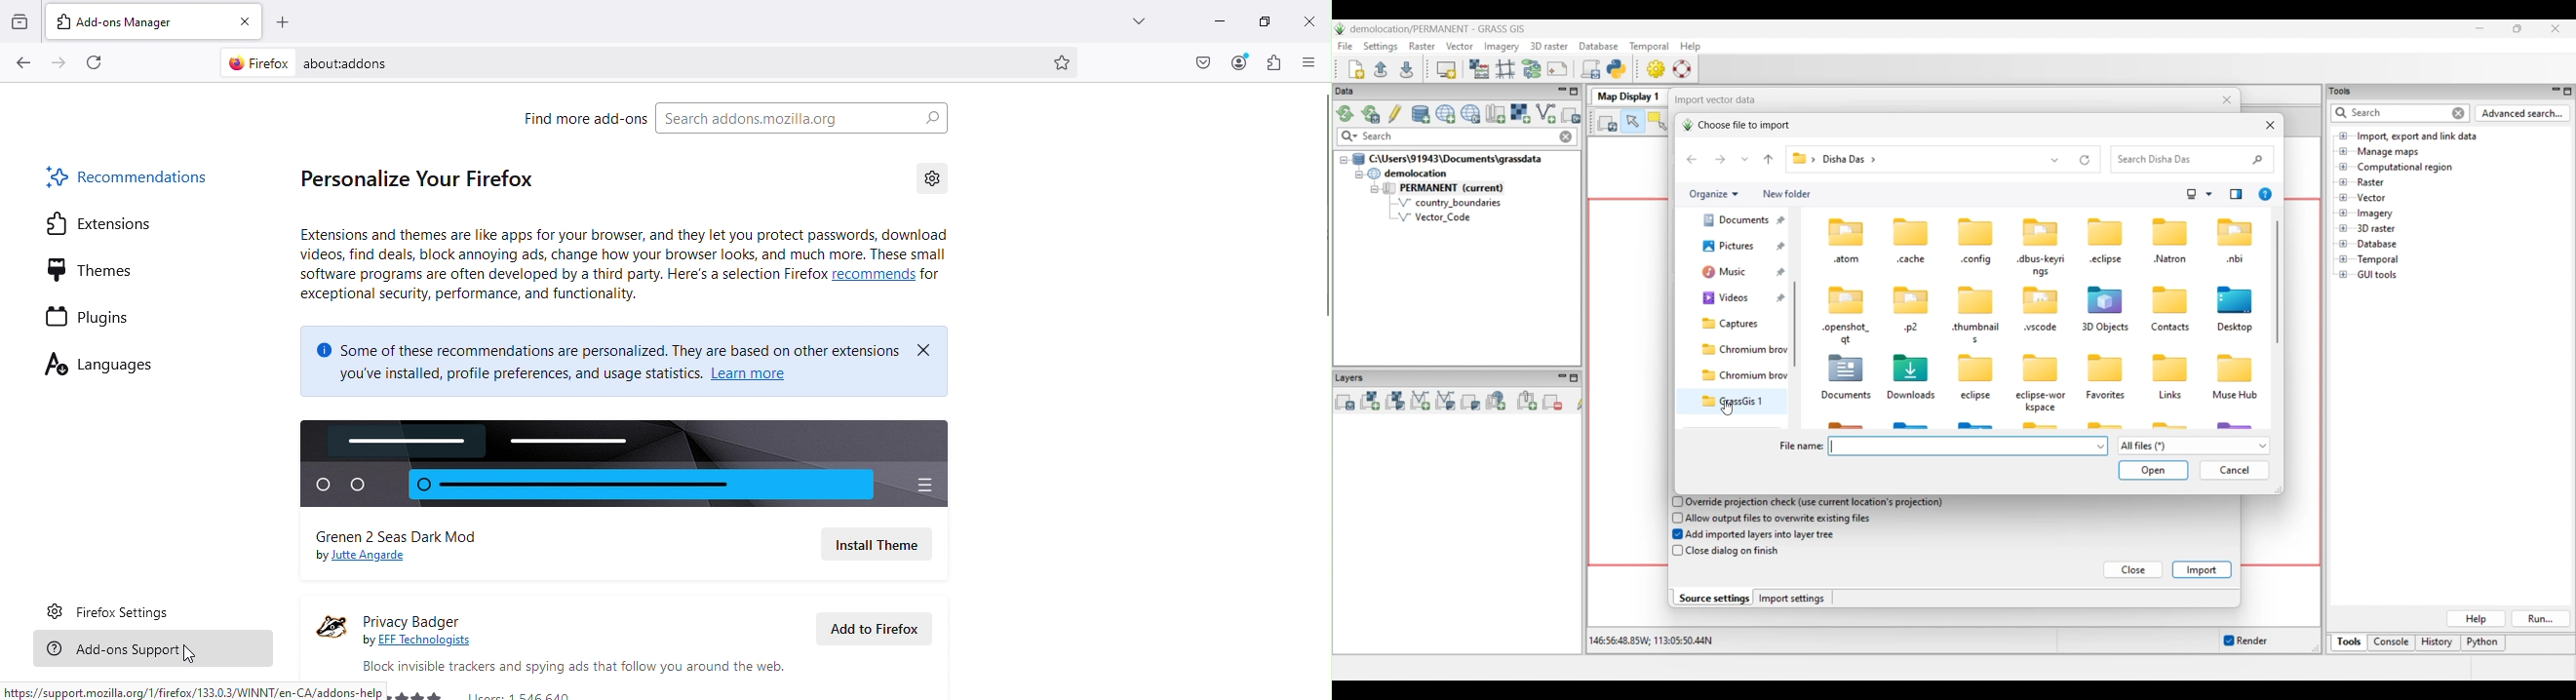 Image resolution: width=2576 pixels, height=700 pixels. I want to click on Maximize, so click(1266, 21).